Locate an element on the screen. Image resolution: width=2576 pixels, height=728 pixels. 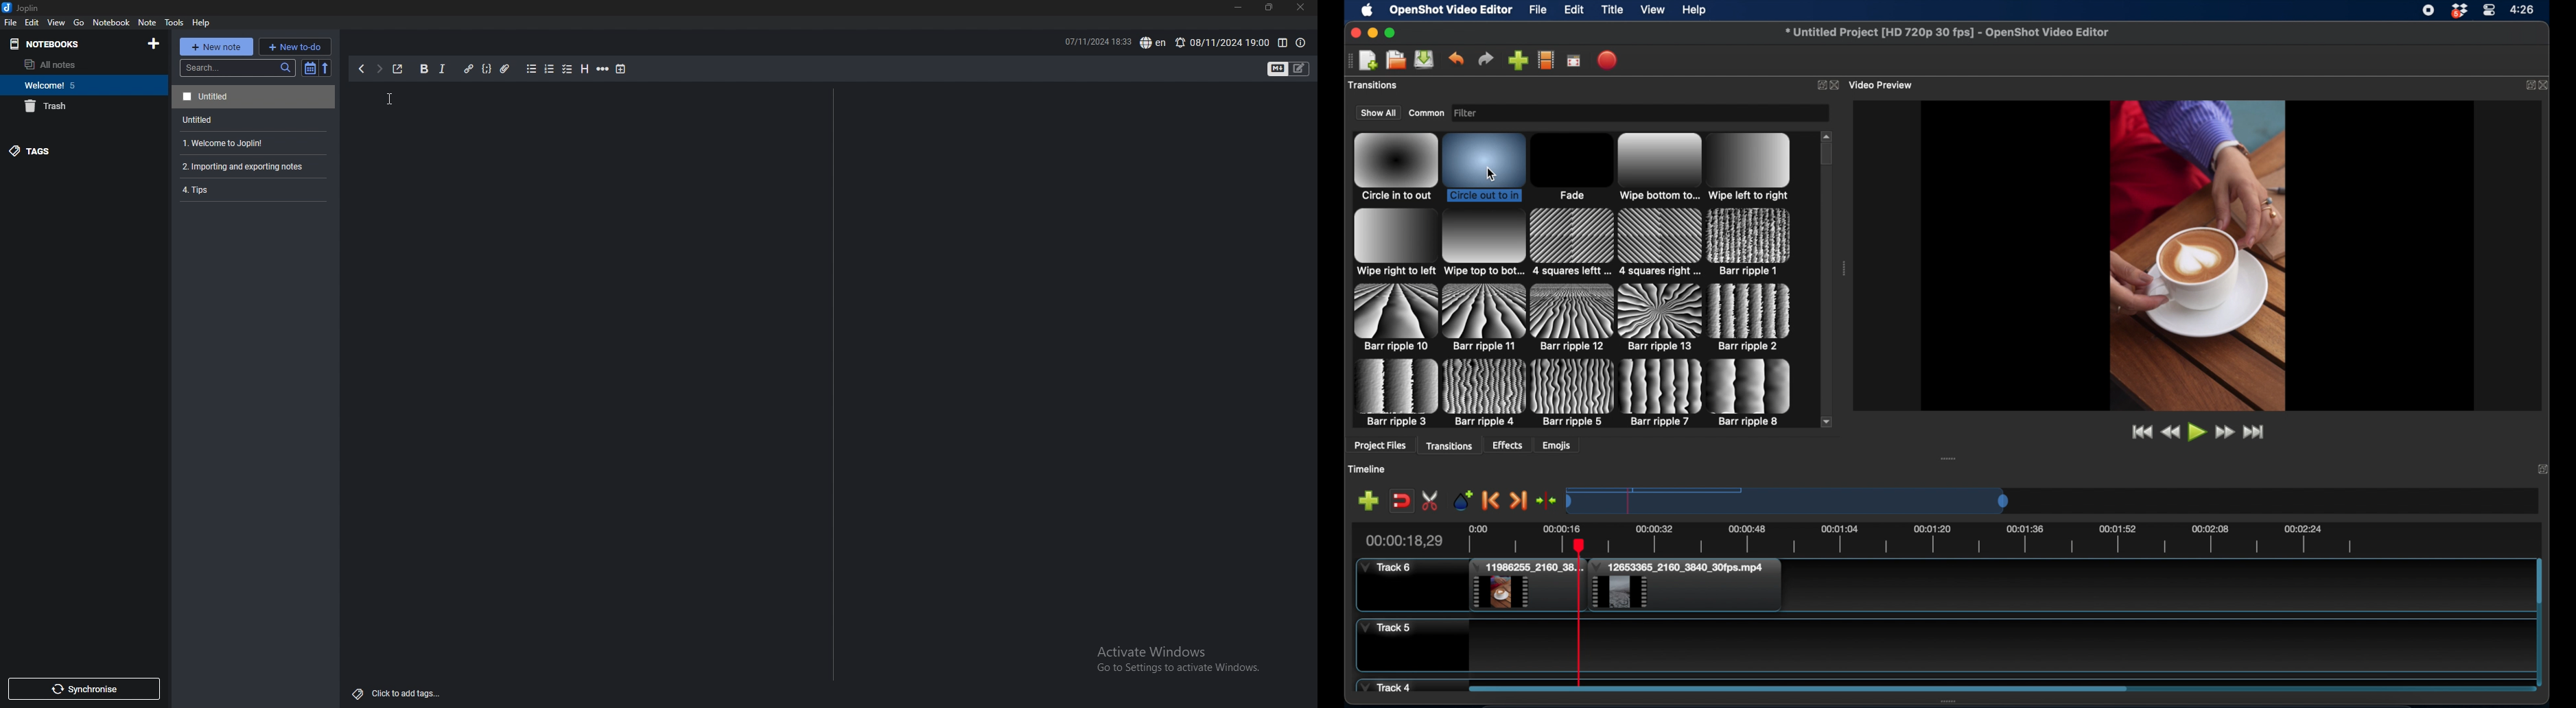
full screen is located at coordinates (1575, 60).